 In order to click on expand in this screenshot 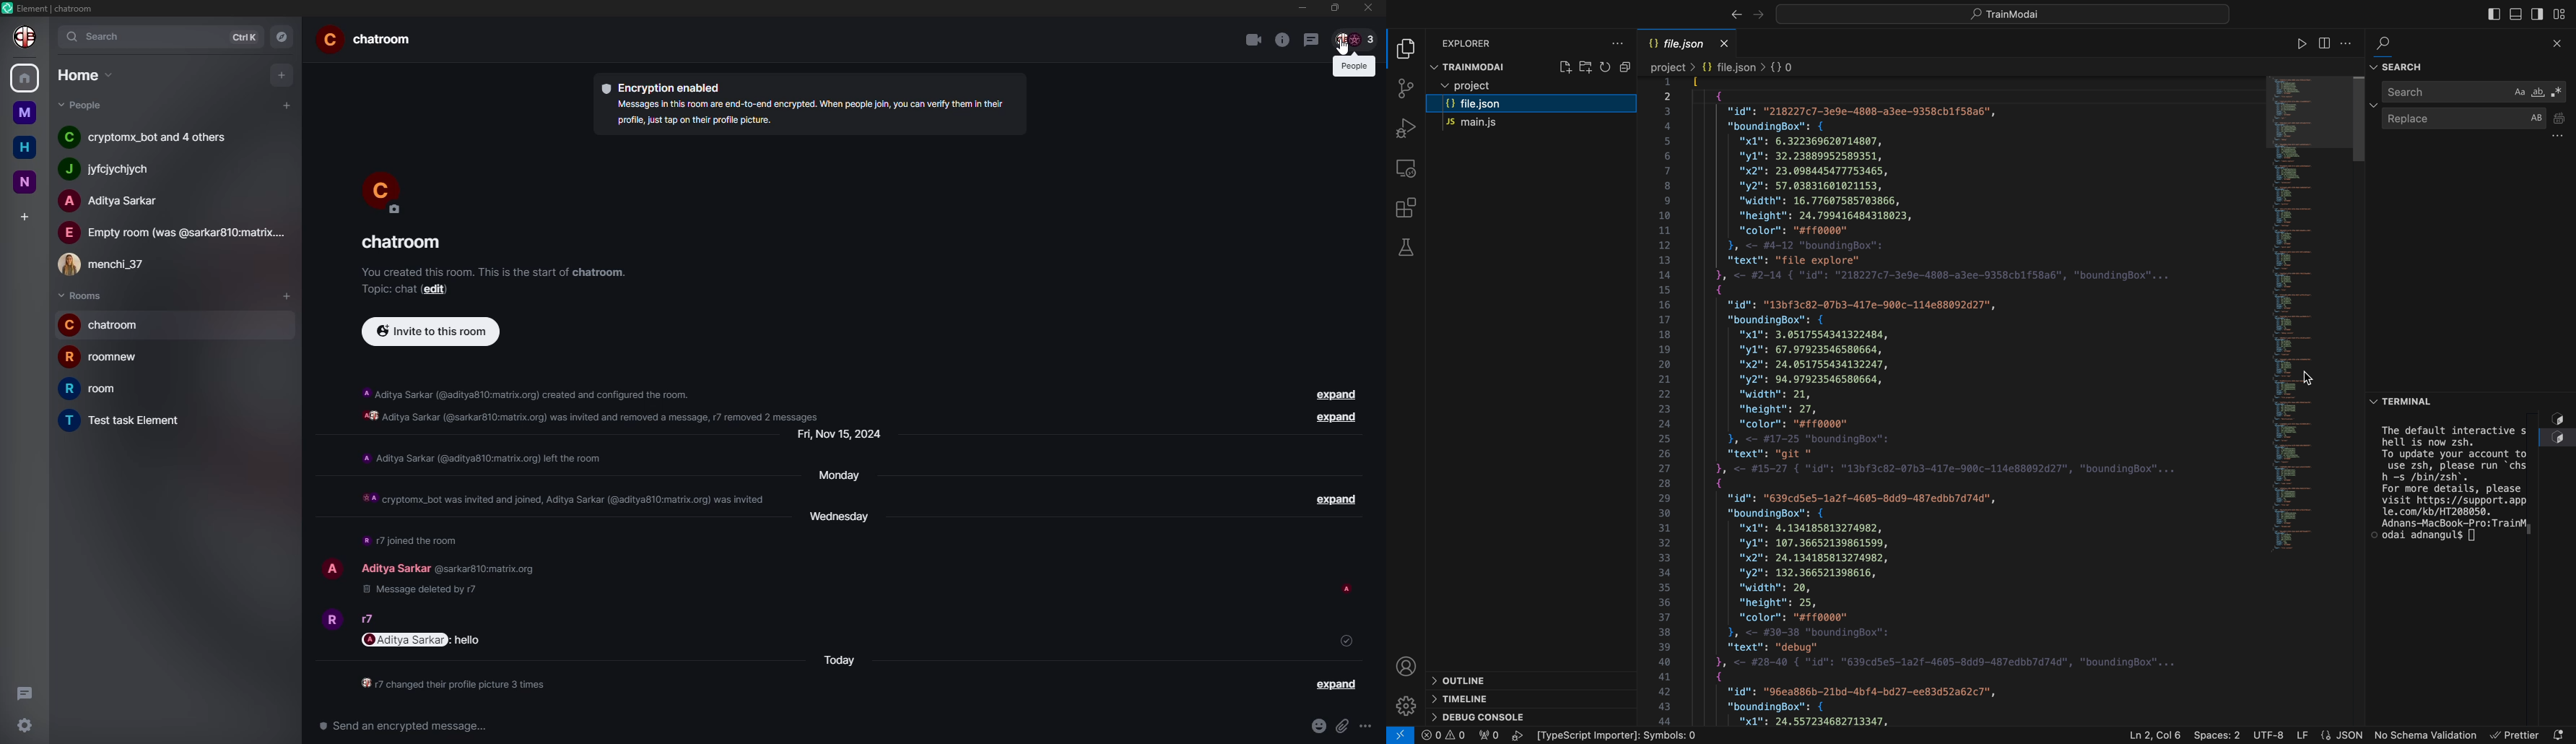, I will do `click(1339, 418)`.